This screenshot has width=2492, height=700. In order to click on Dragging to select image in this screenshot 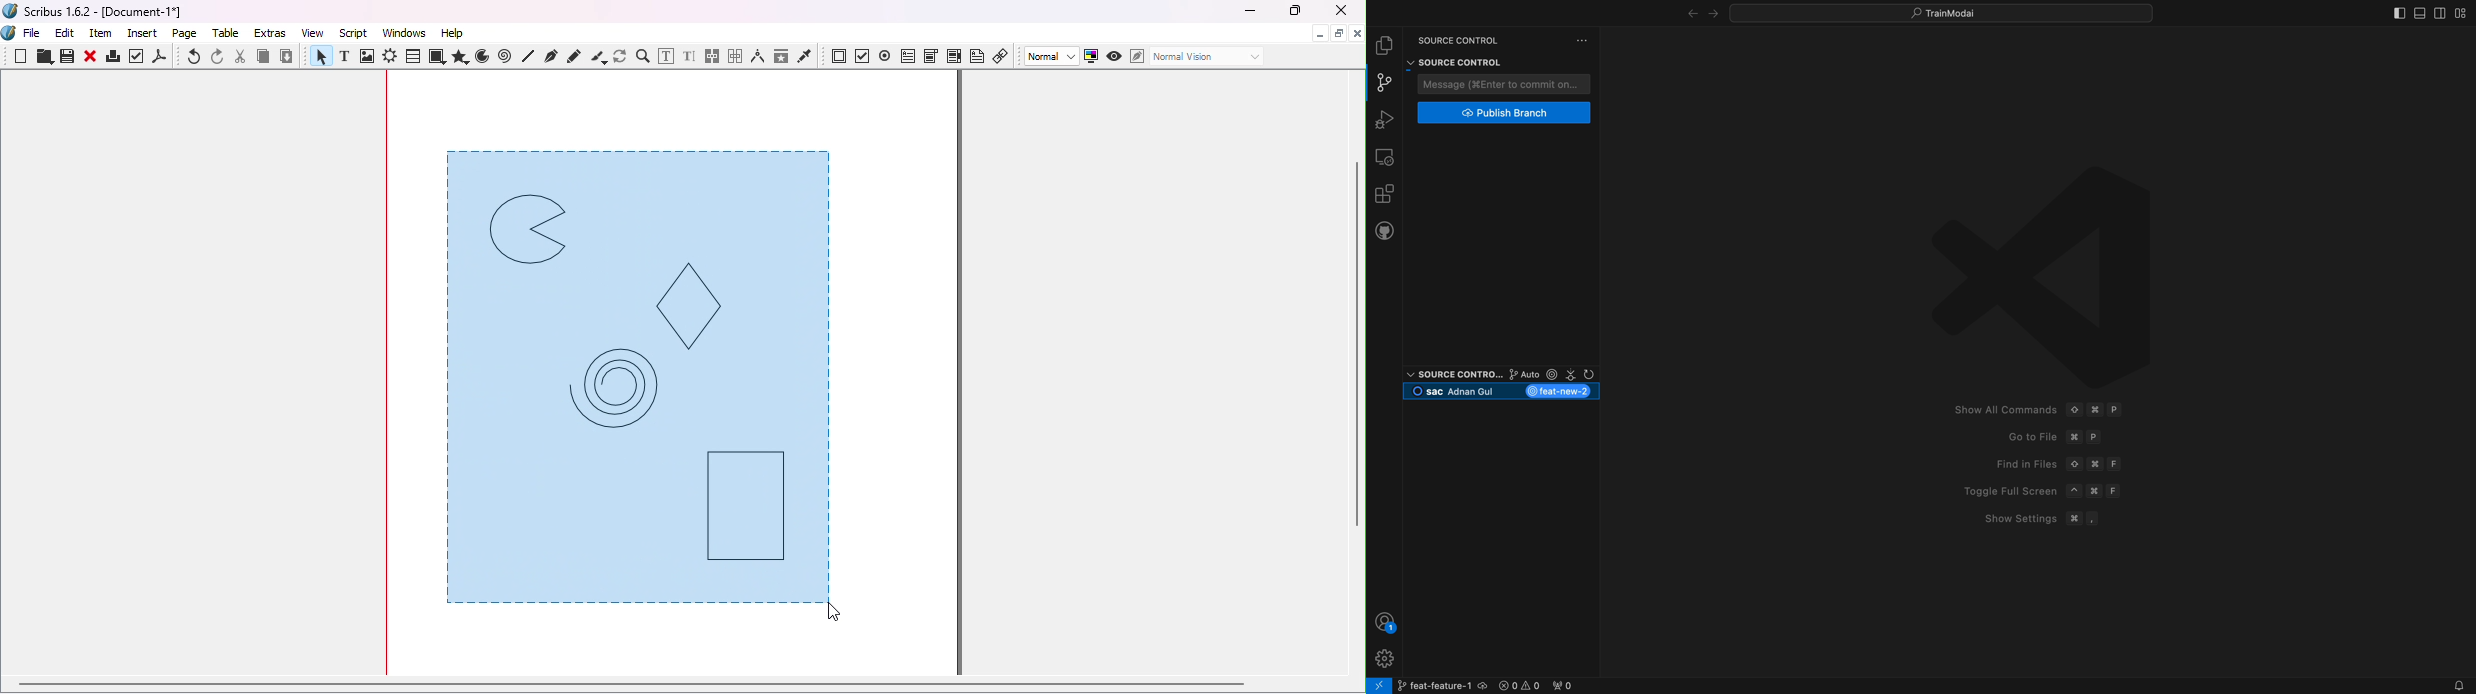, I will do `click(642, 378)`.